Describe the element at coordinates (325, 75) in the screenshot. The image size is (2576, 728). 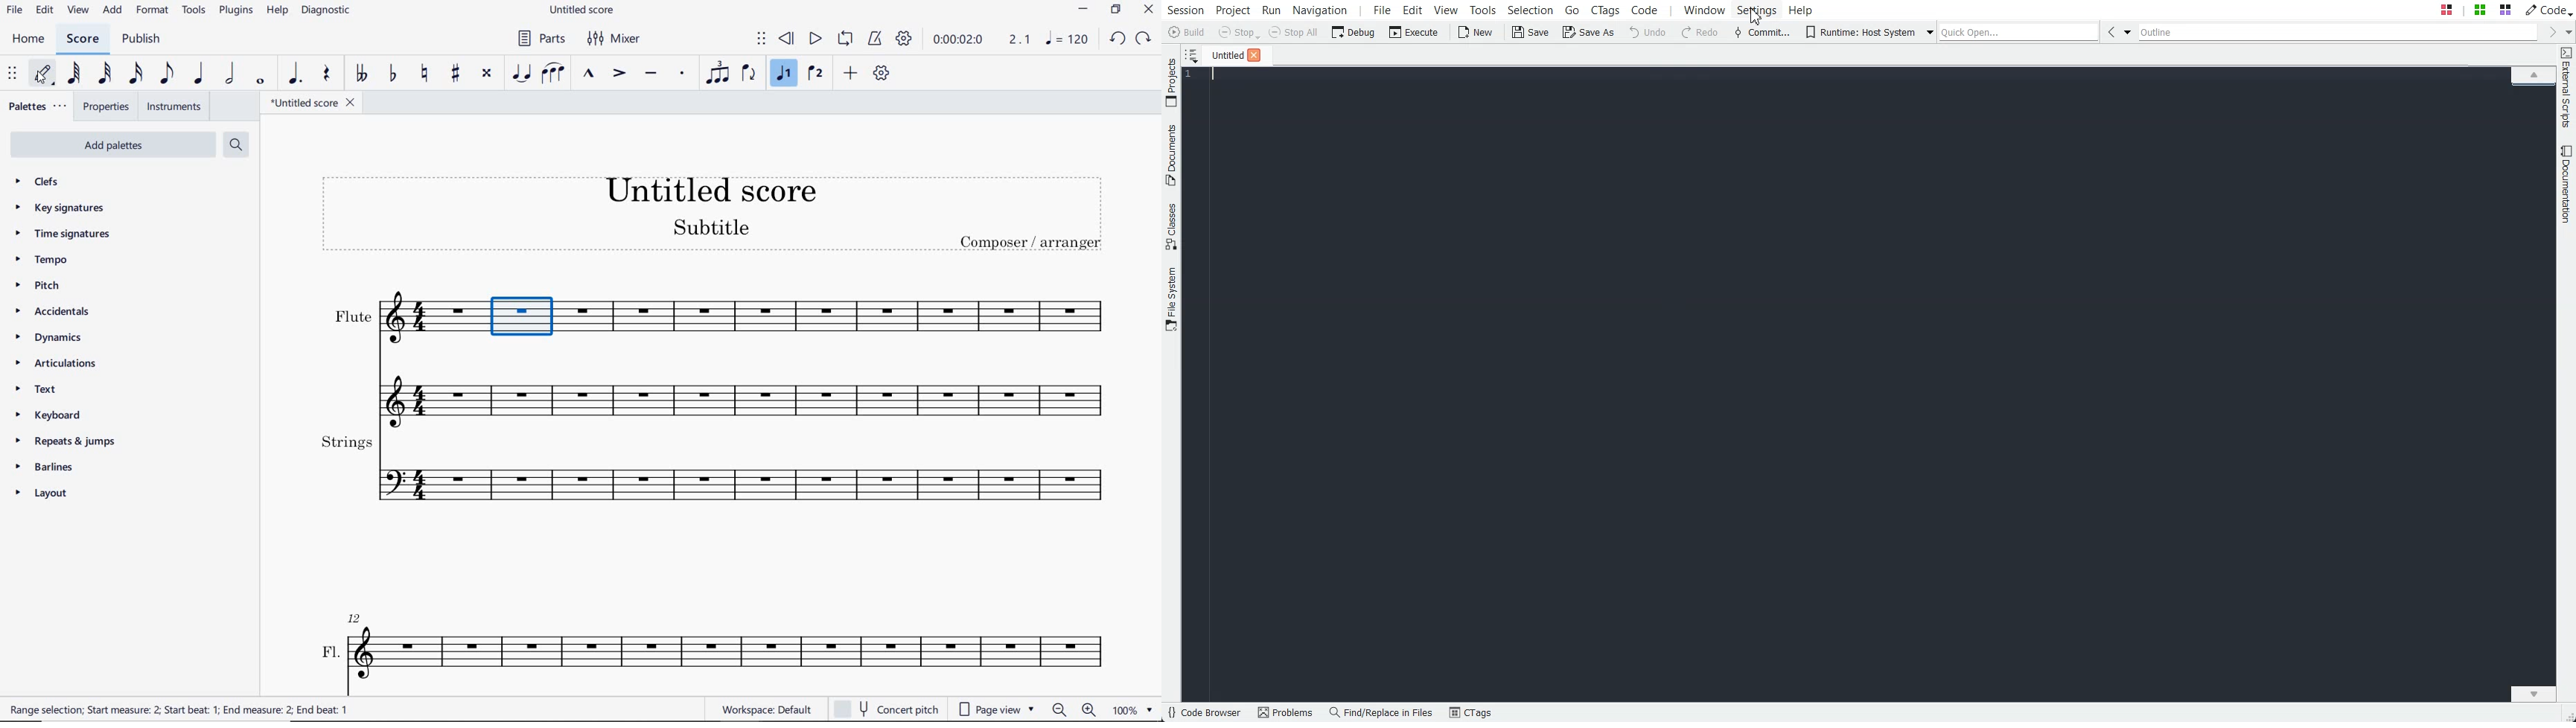
I see `REST` at that location.